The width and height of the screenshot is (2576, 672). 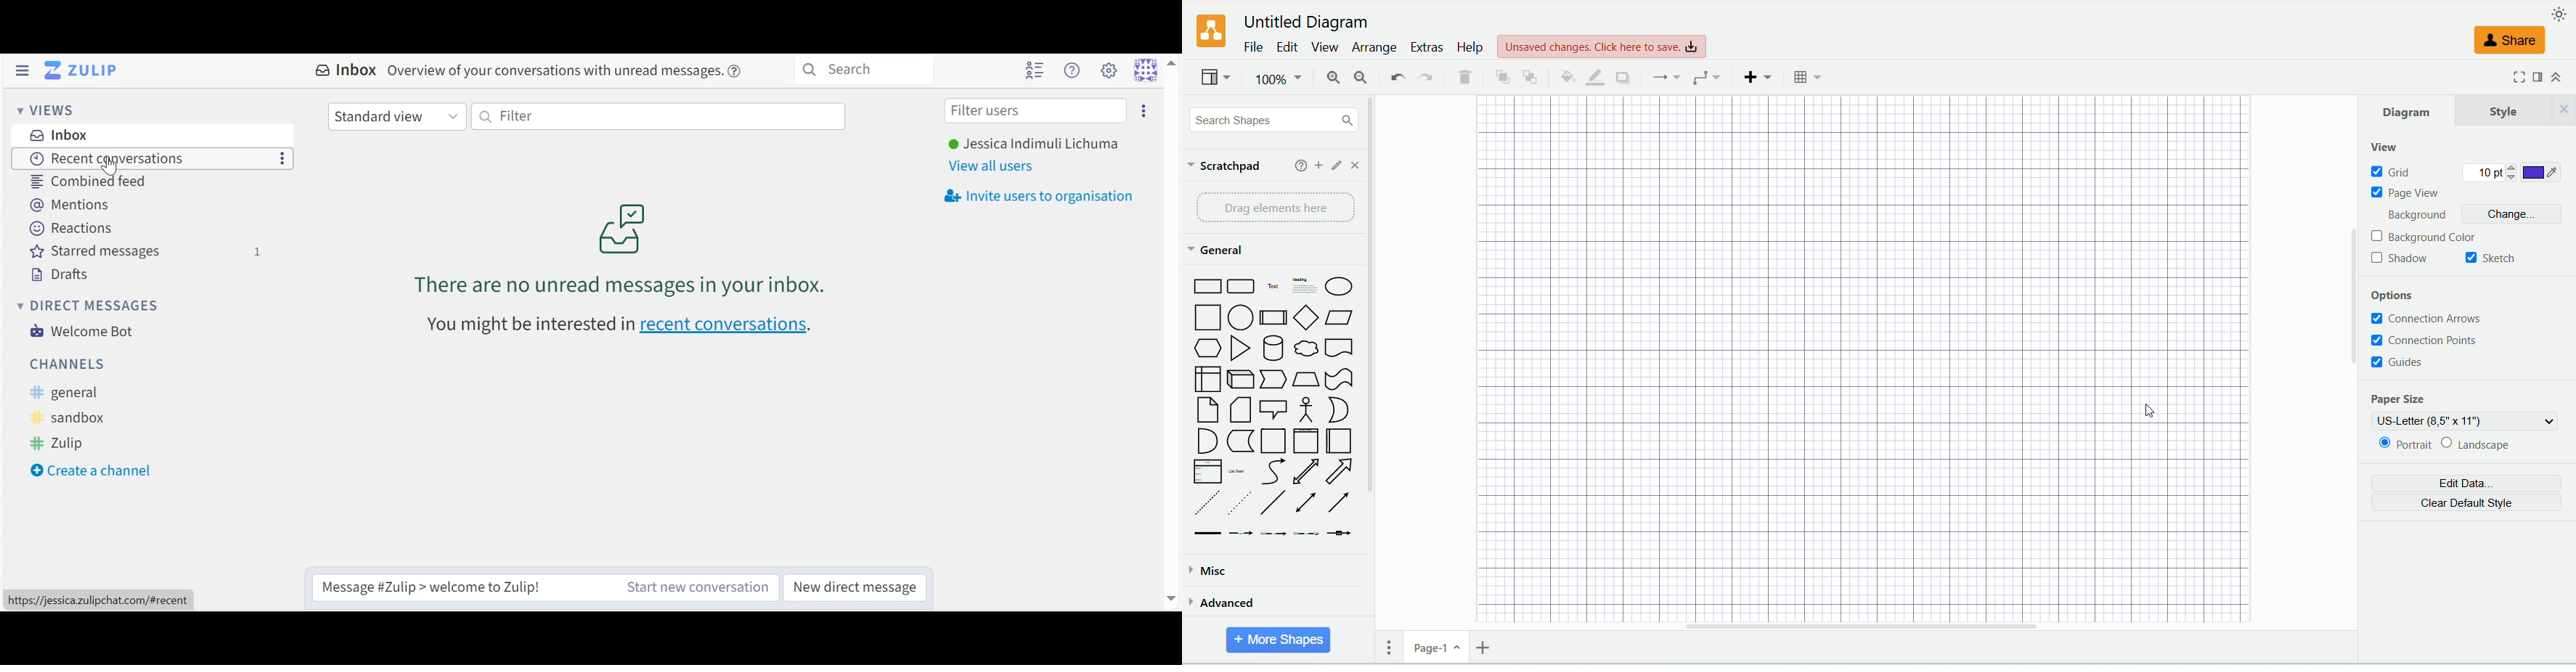 I want to click on Canvas, so click(x=1860, y=359).